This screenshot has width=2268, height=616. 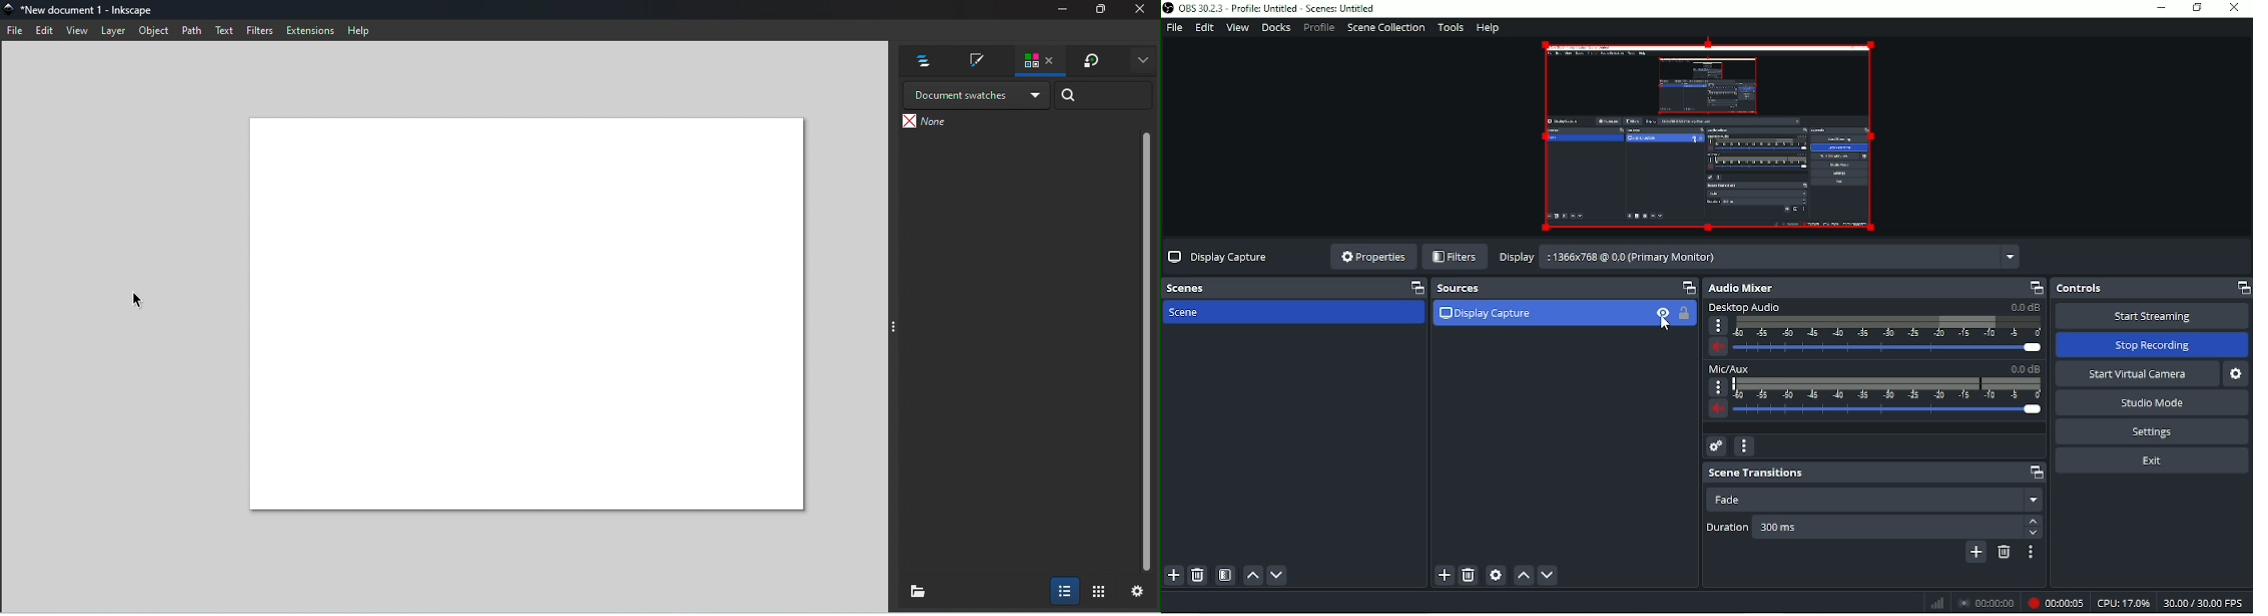 I want to click on Audio mixer menu, so click(x=1745, y=445).